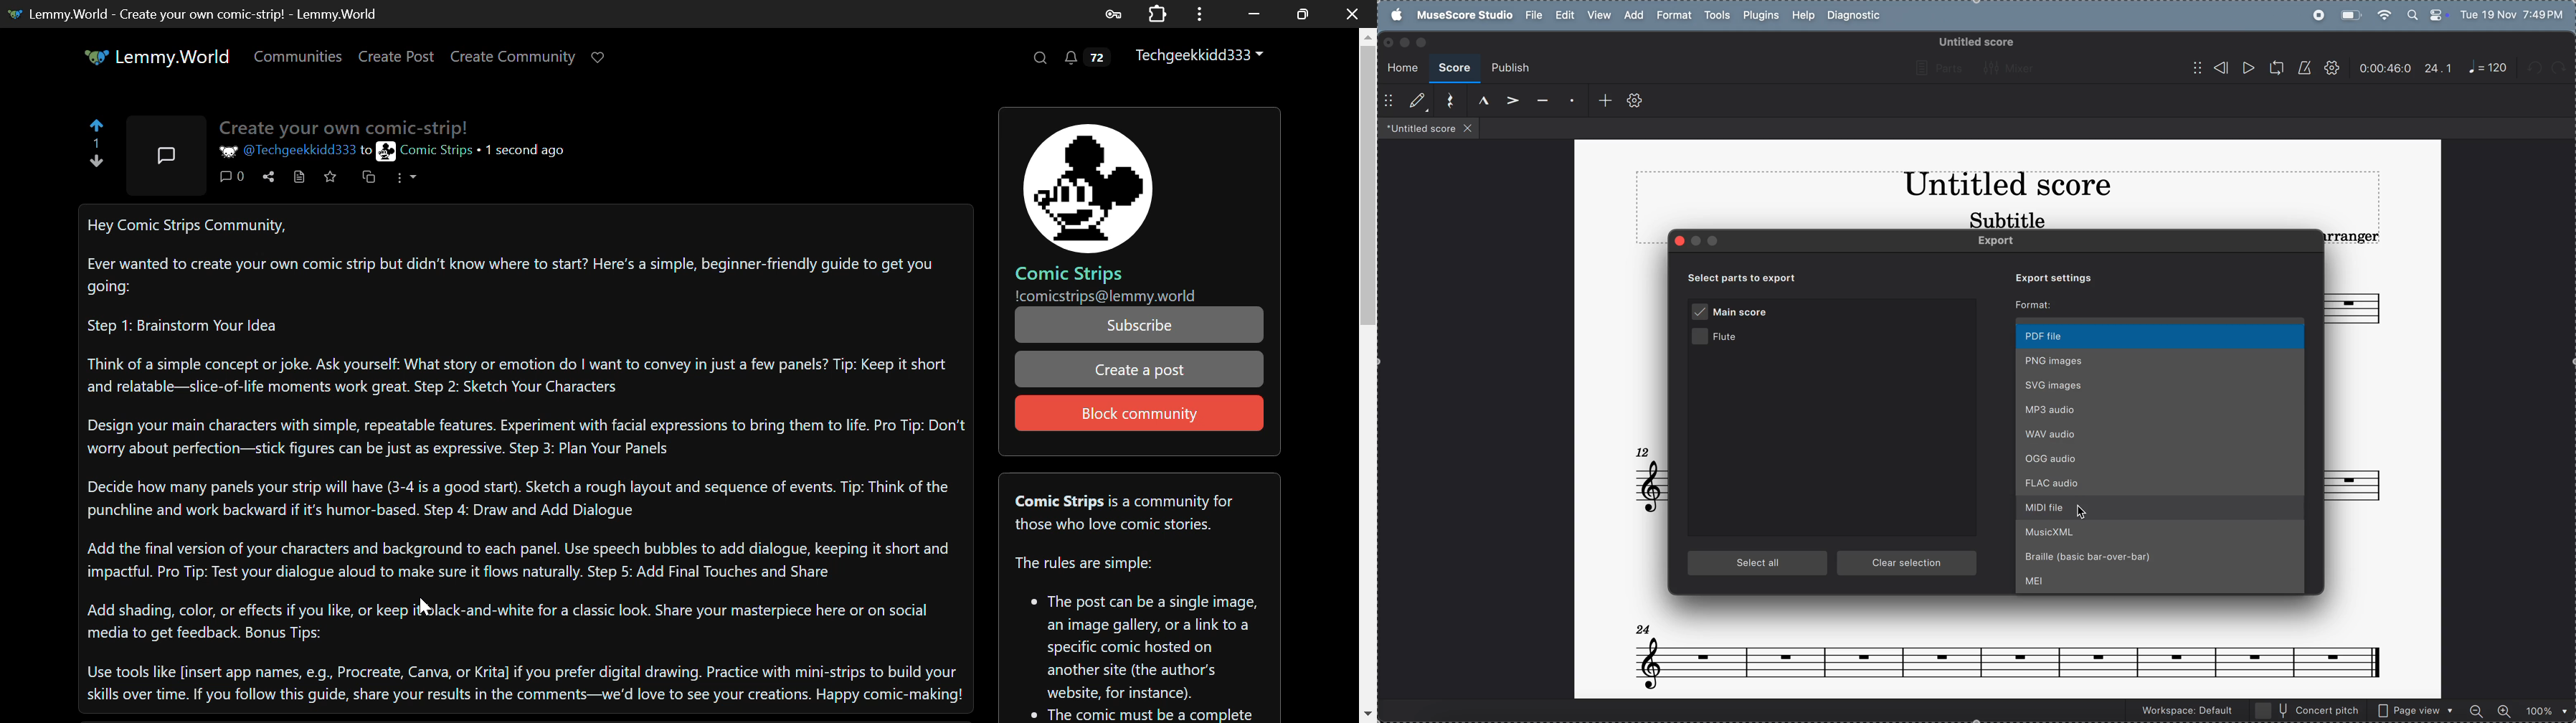 The image size is (2576, 728). Describe the element at coordinates (2427, 13) in the screenshot. I see `apple widgets` at that location.